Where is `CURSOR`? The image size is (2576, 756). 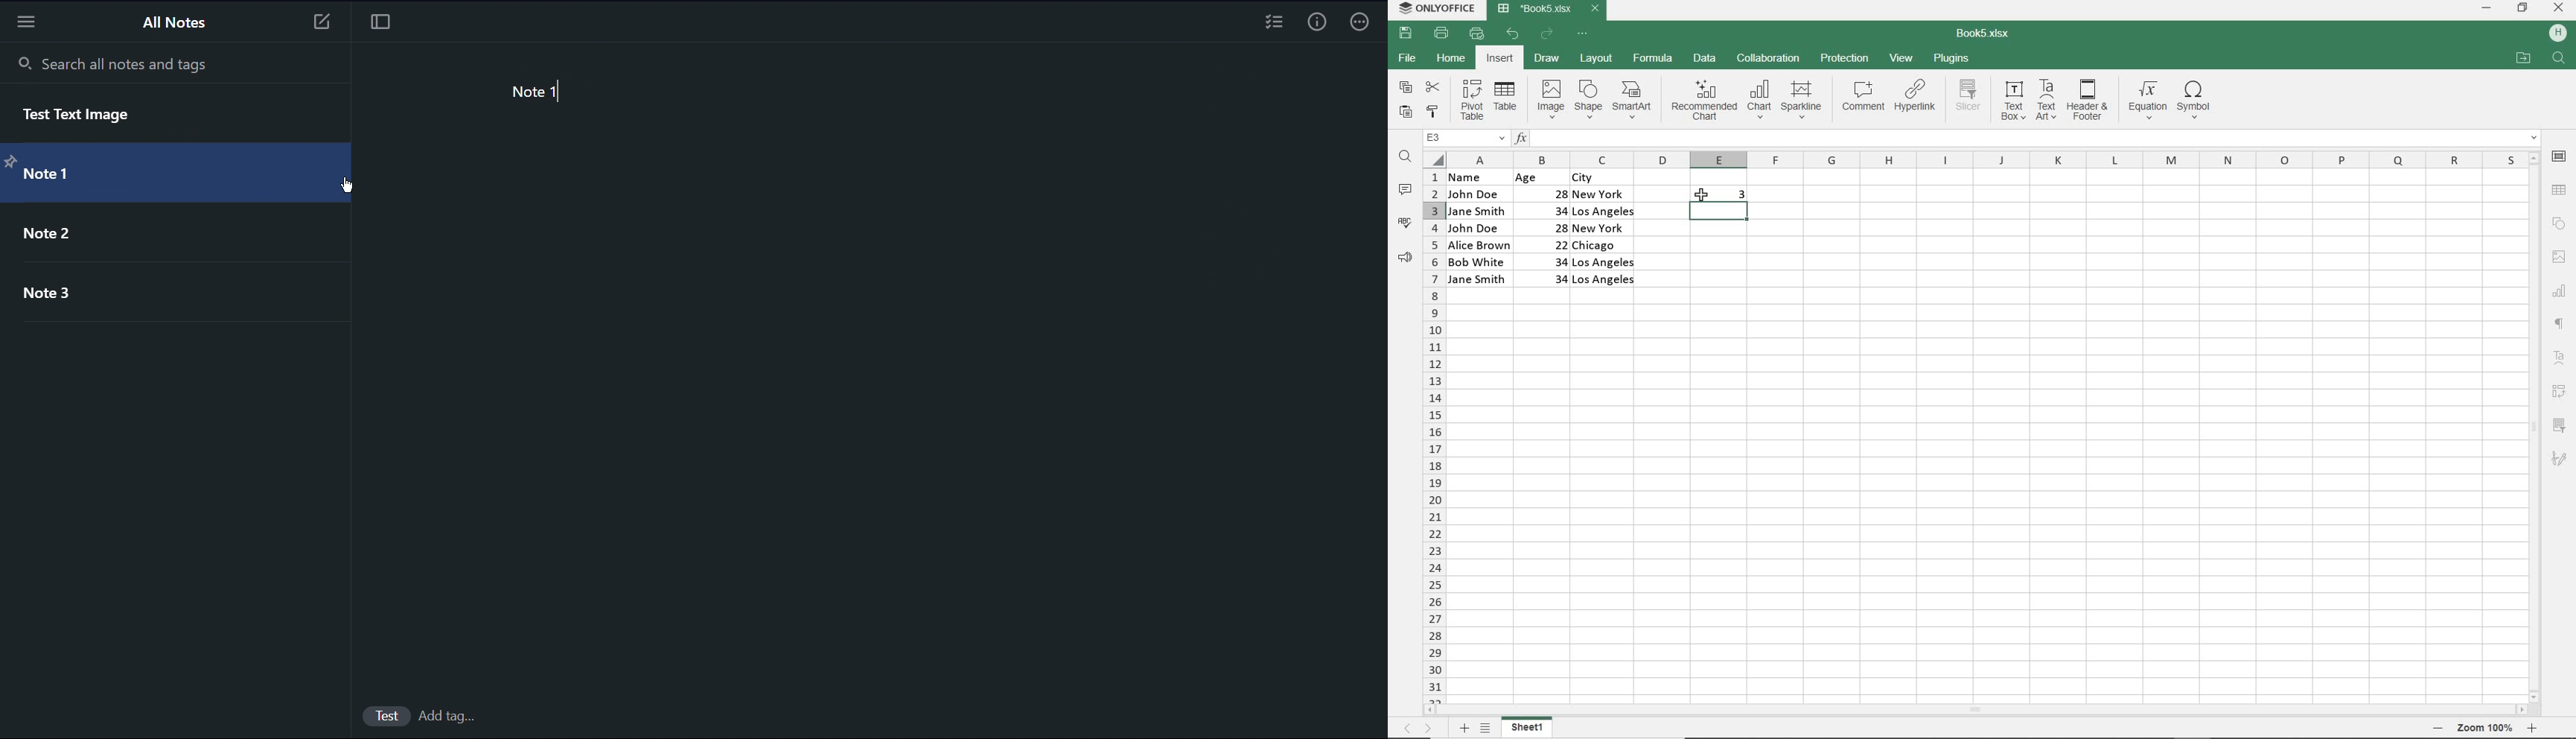
CURSOR is located at coordinates (1703, 195).